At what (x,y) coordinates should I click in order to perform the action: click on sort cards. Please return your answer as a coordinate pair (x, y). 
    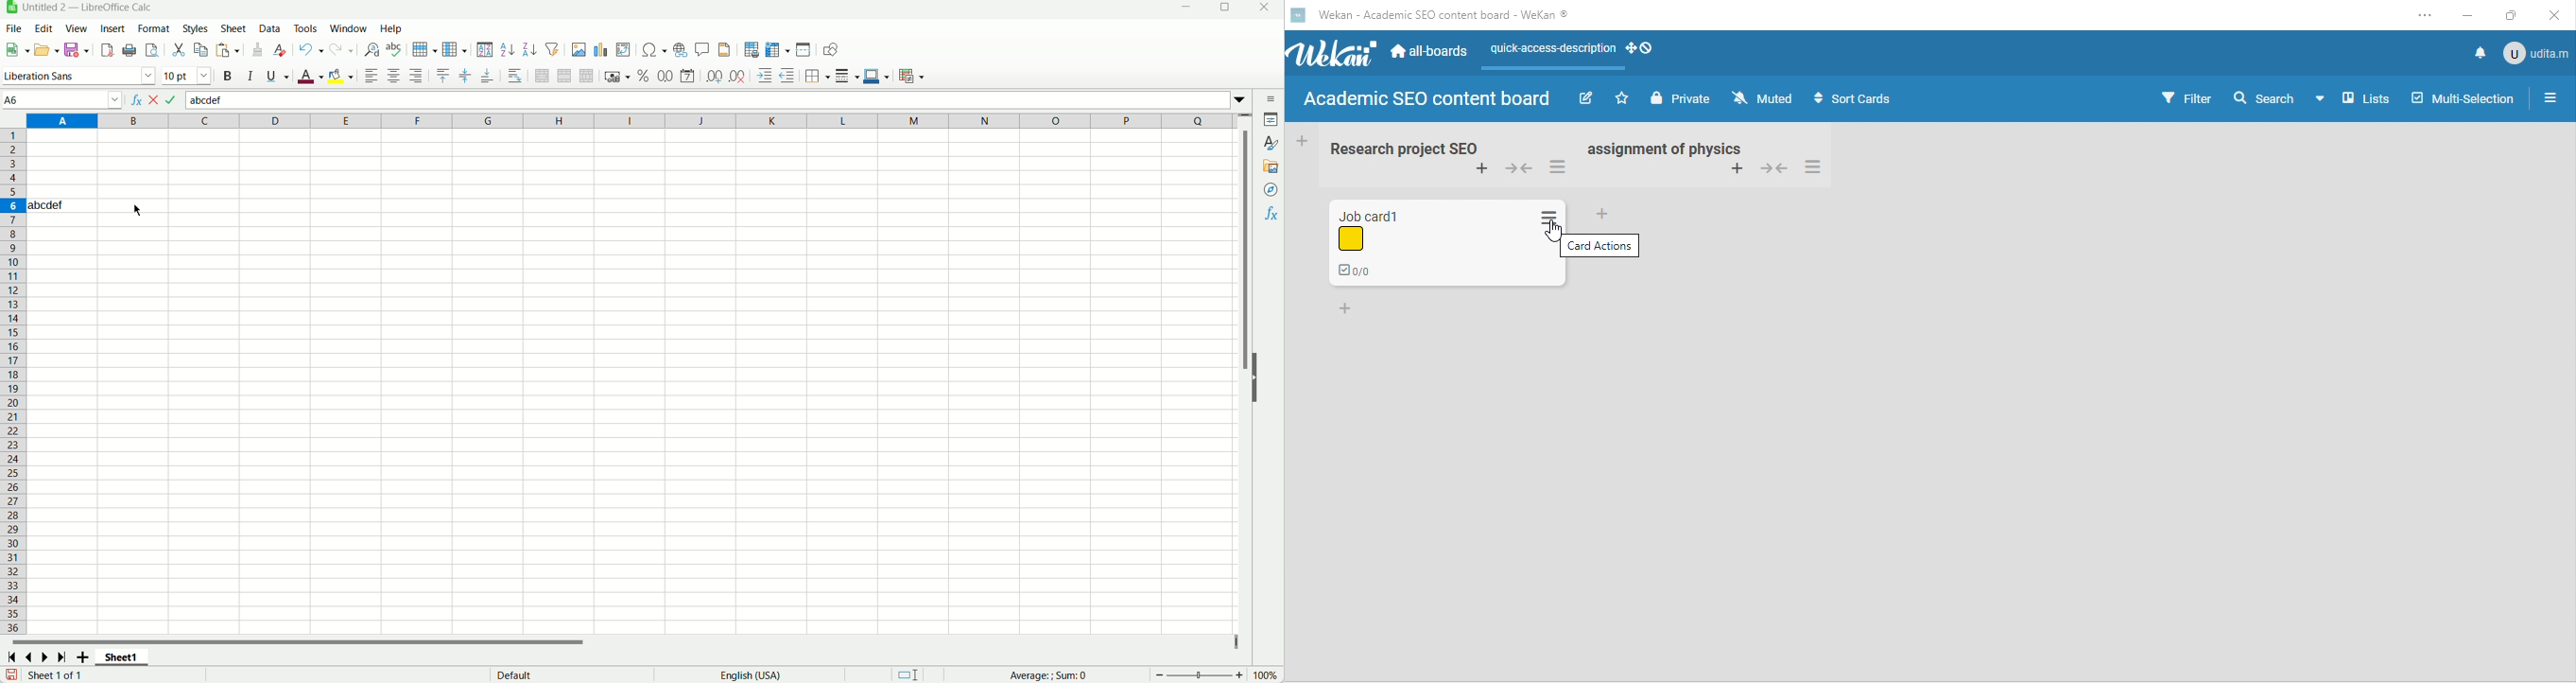
    Looking at the image, I should click on (1878, 98).